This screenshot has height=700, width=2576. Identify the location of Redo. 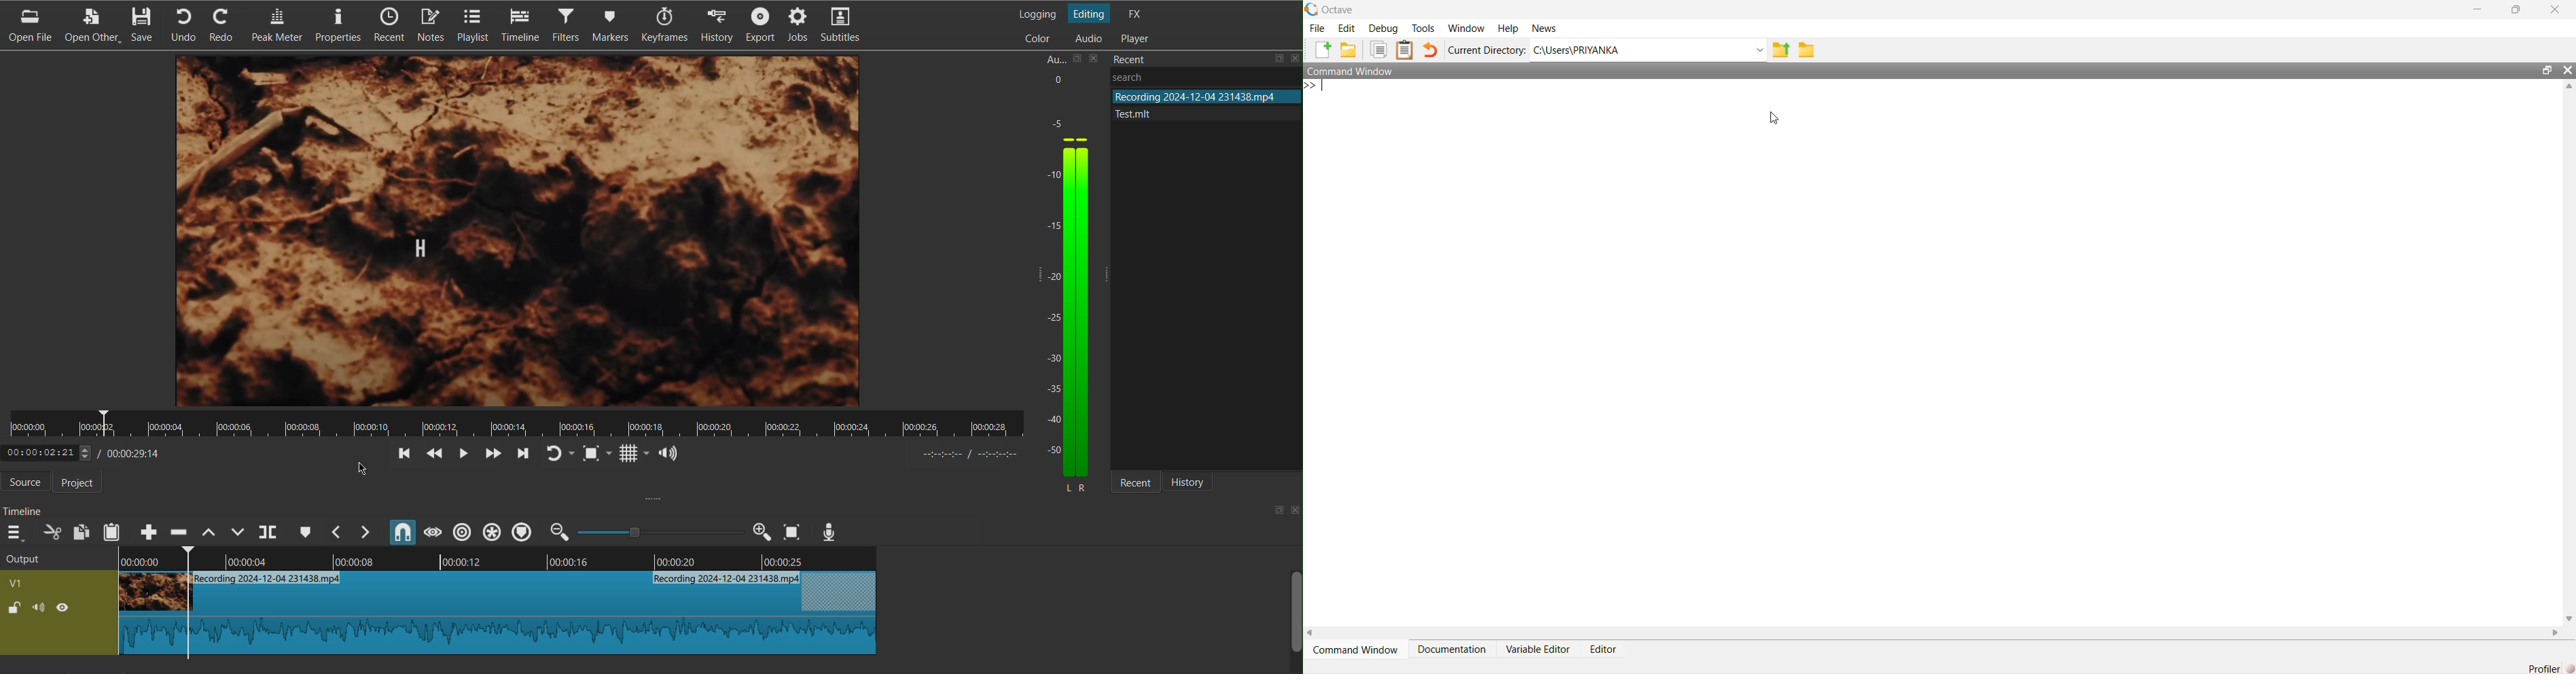
(227, 24).